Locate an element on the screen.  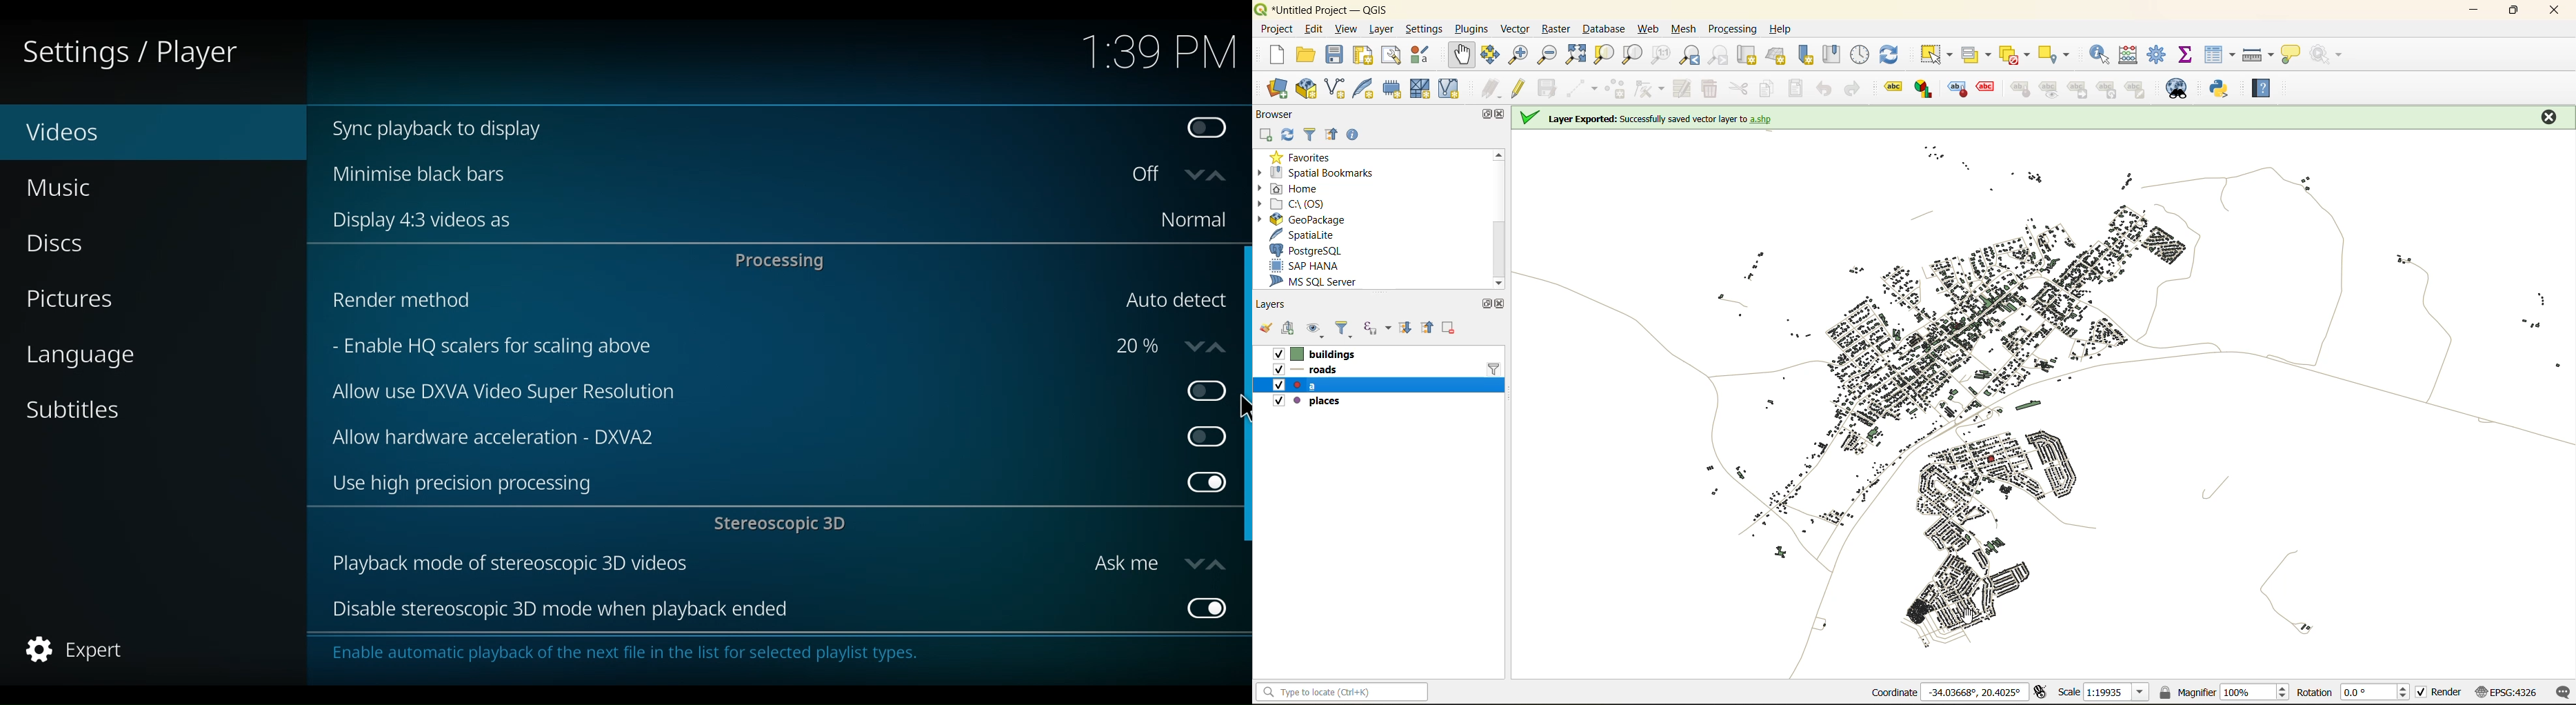
Enable automatic playback of the next file in the list for selected playlist types is located at coordinates (631, 657).